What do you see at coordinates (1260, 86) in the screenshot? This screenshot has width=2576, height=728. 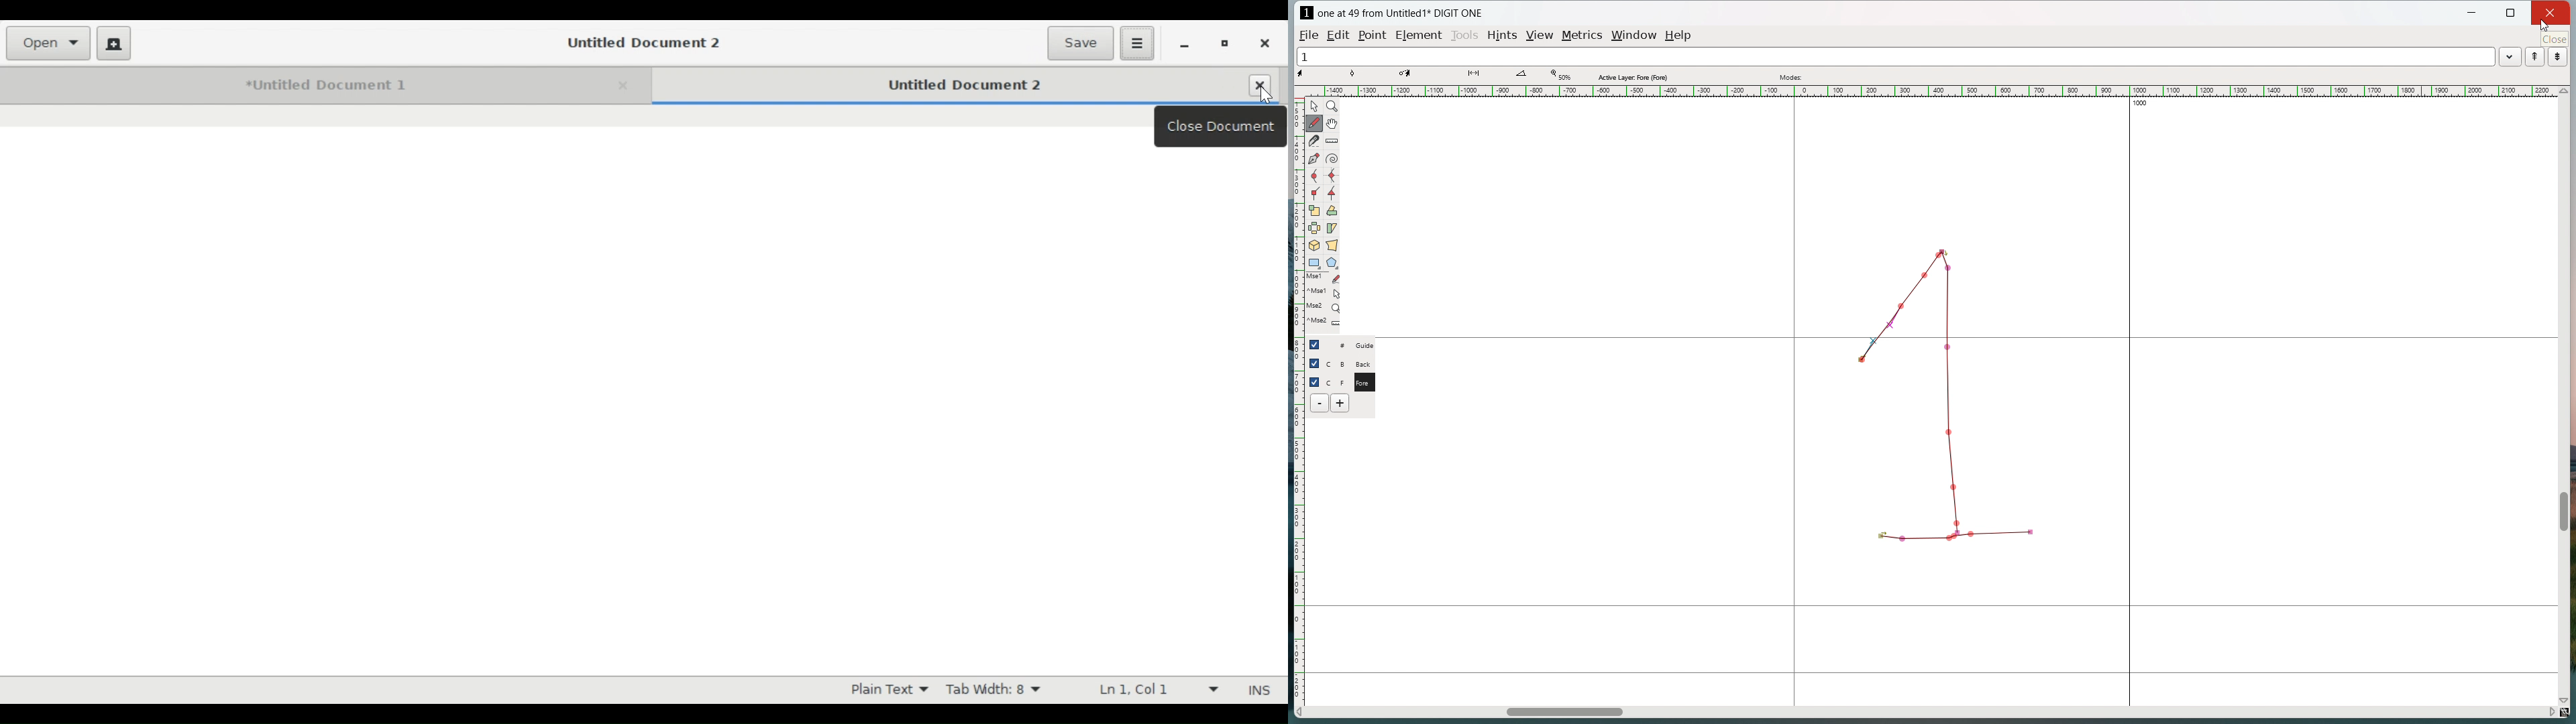 I see `Close` at bounding box center [1260, 86].